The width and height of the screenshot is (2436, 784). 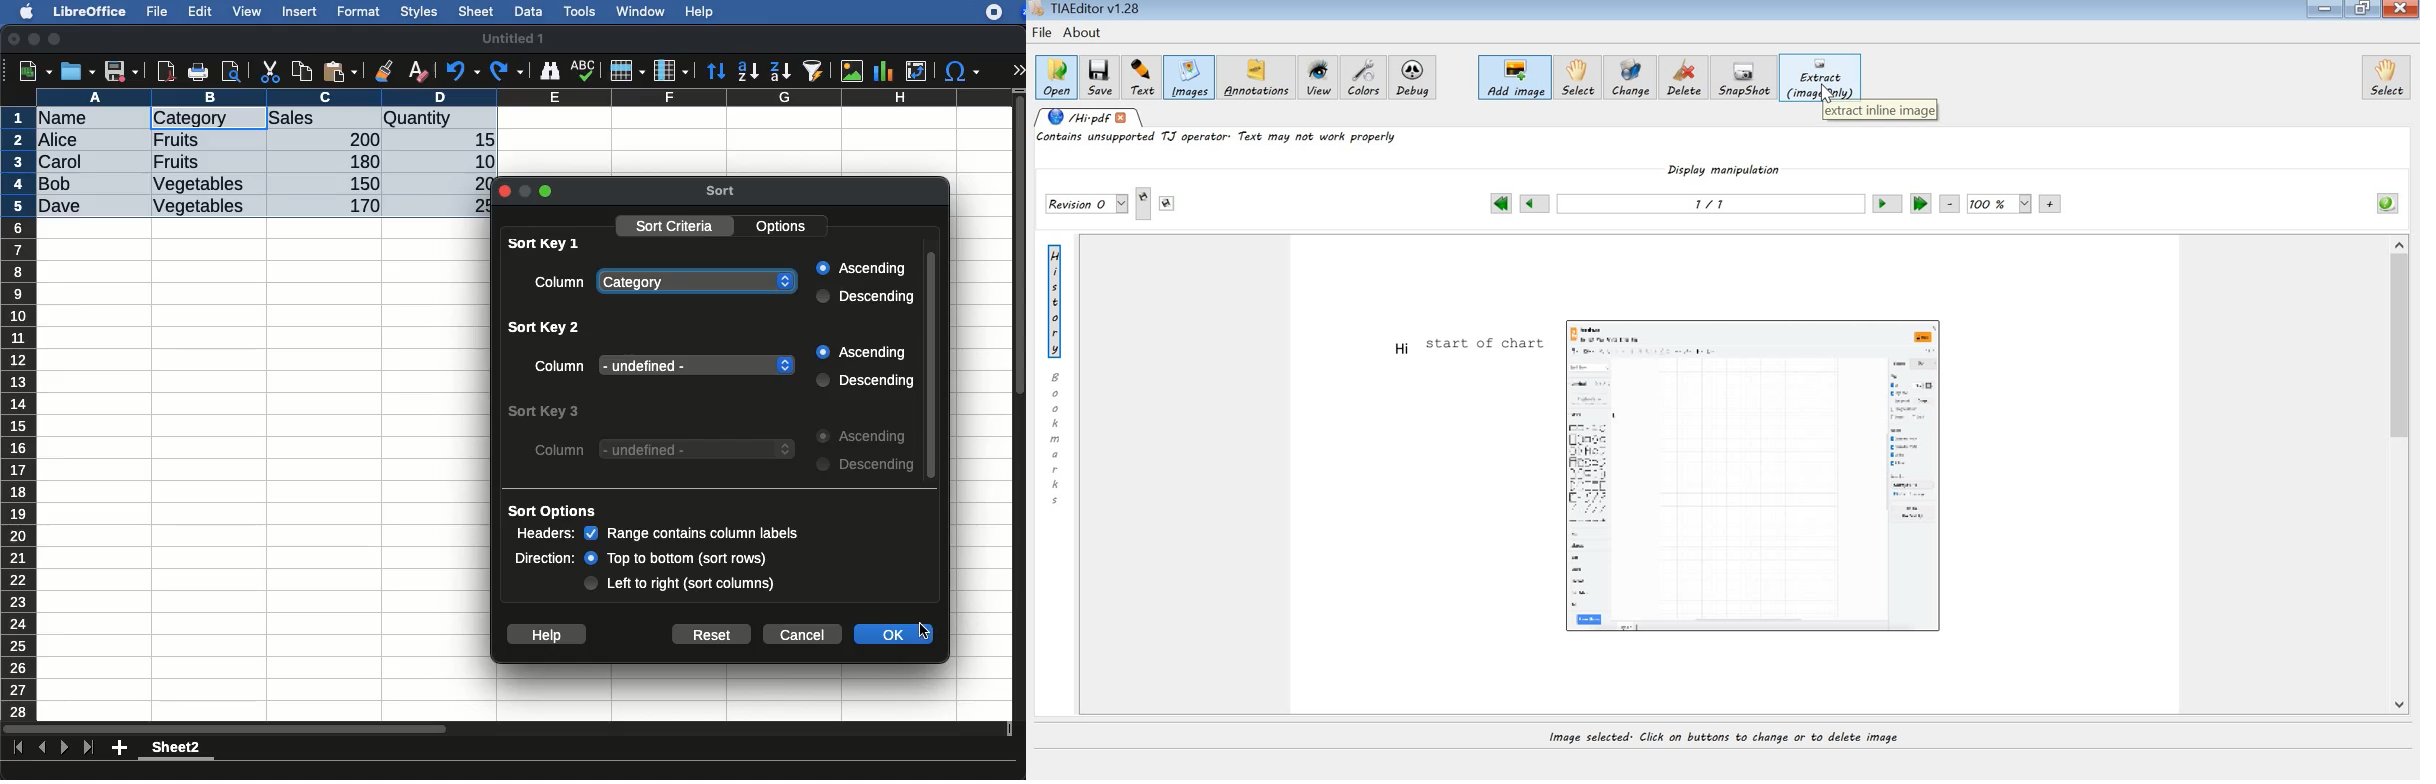 What do you see at coordinates (884, 71) in the screenshot?
I see `chart` at bounding box center [884, 71].